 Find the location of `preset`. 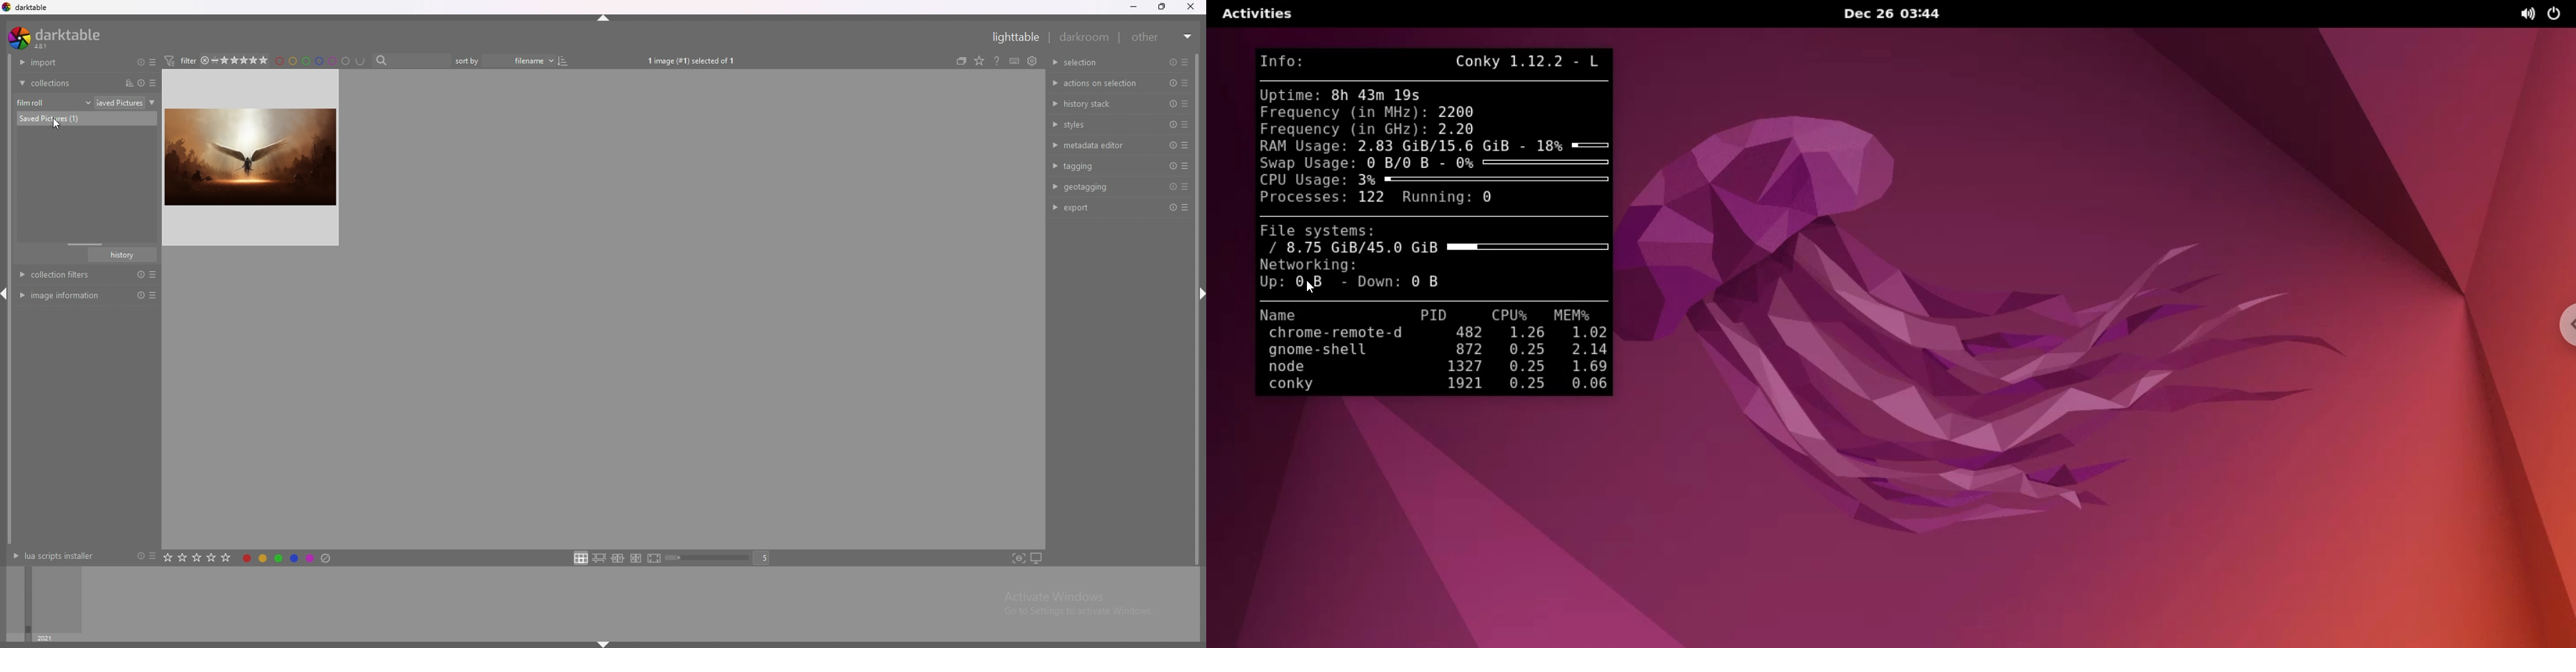

preset is located at coordinates (1172, 104).